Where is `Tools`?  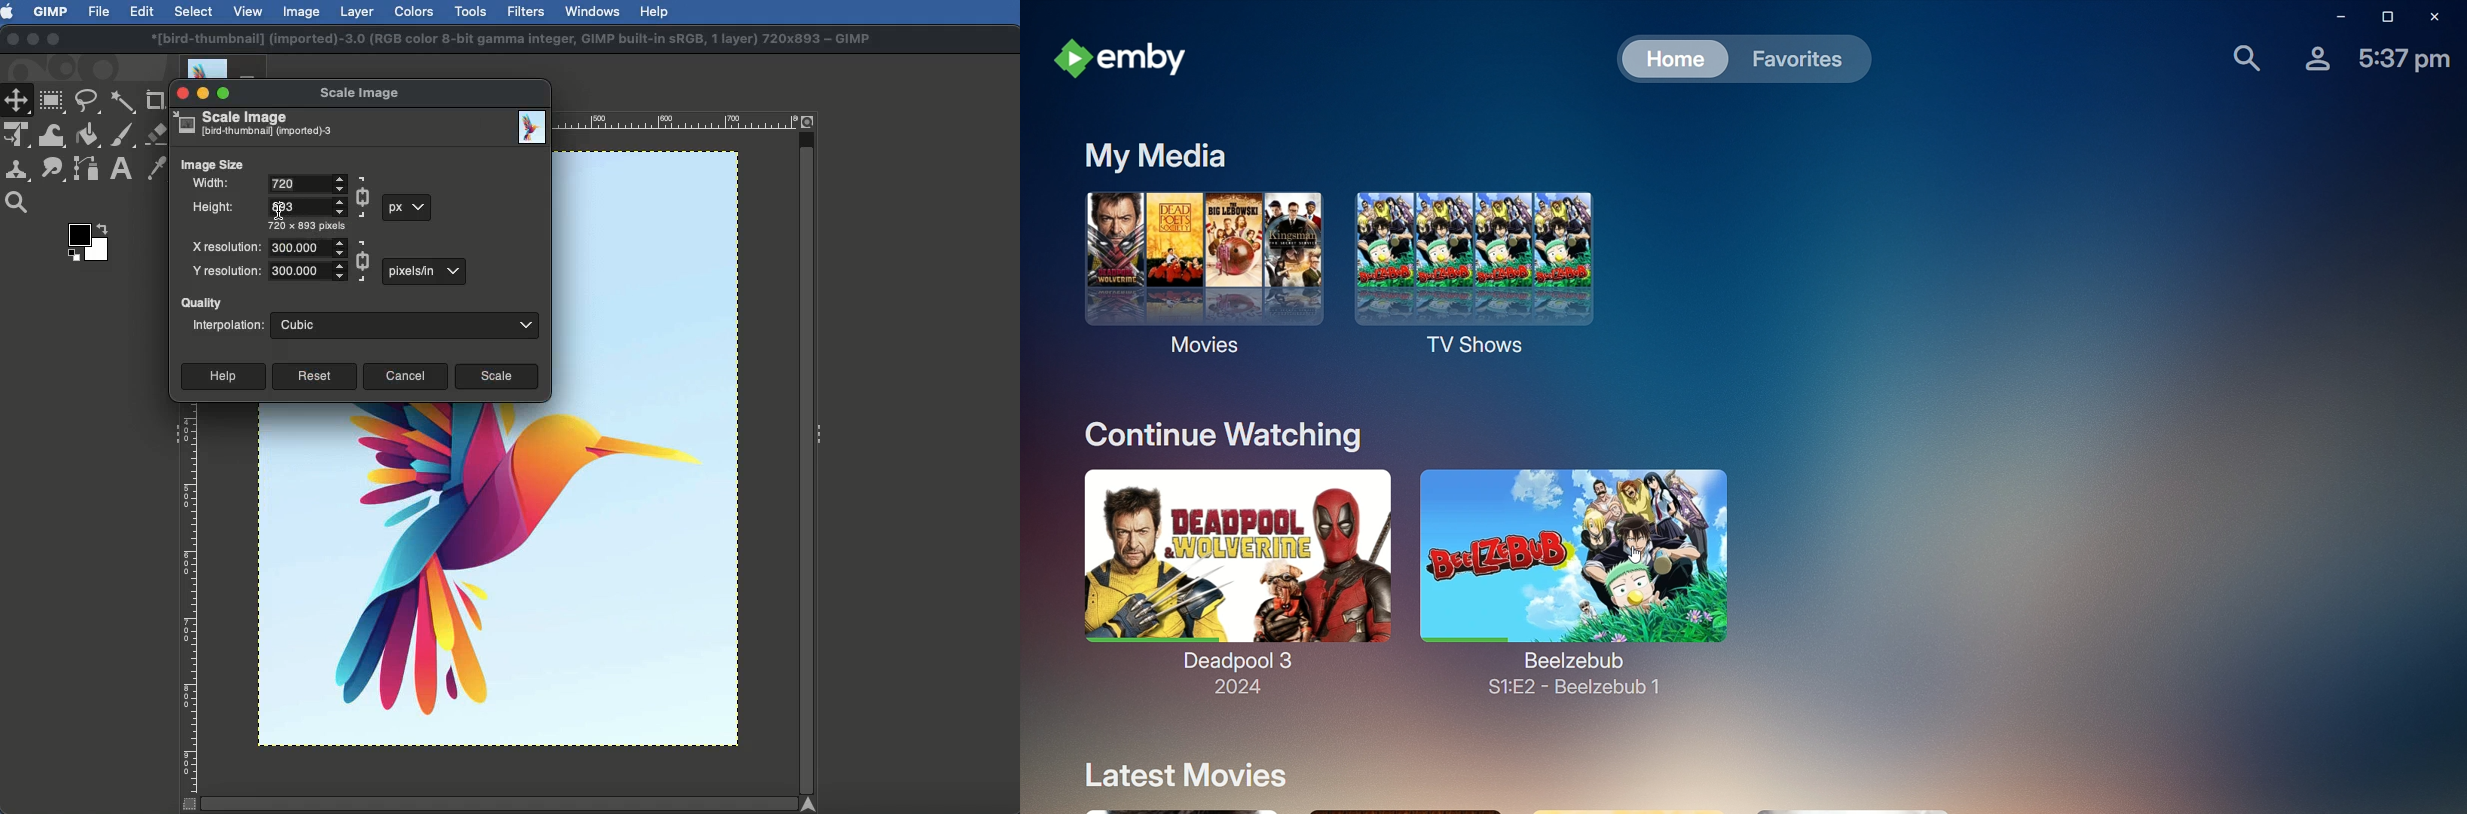 Tools is located at coordinates (469, 12).